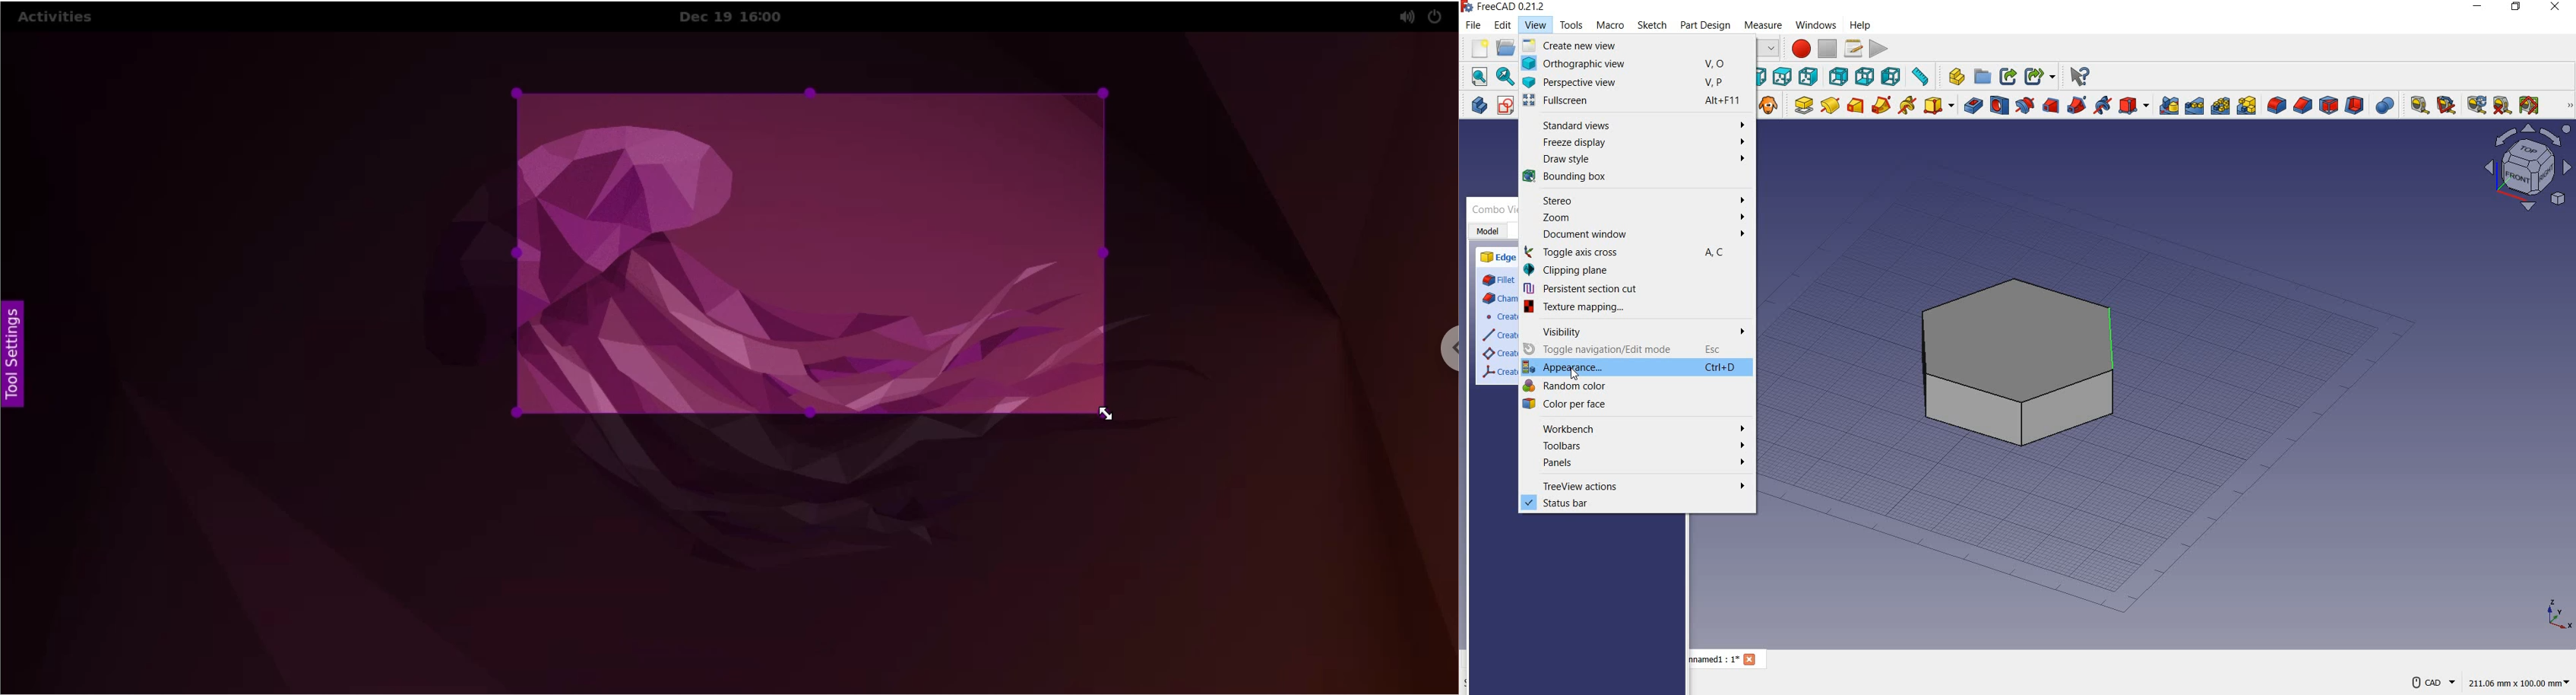 The height and width of the screenshot is (700, 2576). What do you see at coordinates (2497, 173) in the screenshot?
I see `Workbench layout` at bounding box center [2497, 173].